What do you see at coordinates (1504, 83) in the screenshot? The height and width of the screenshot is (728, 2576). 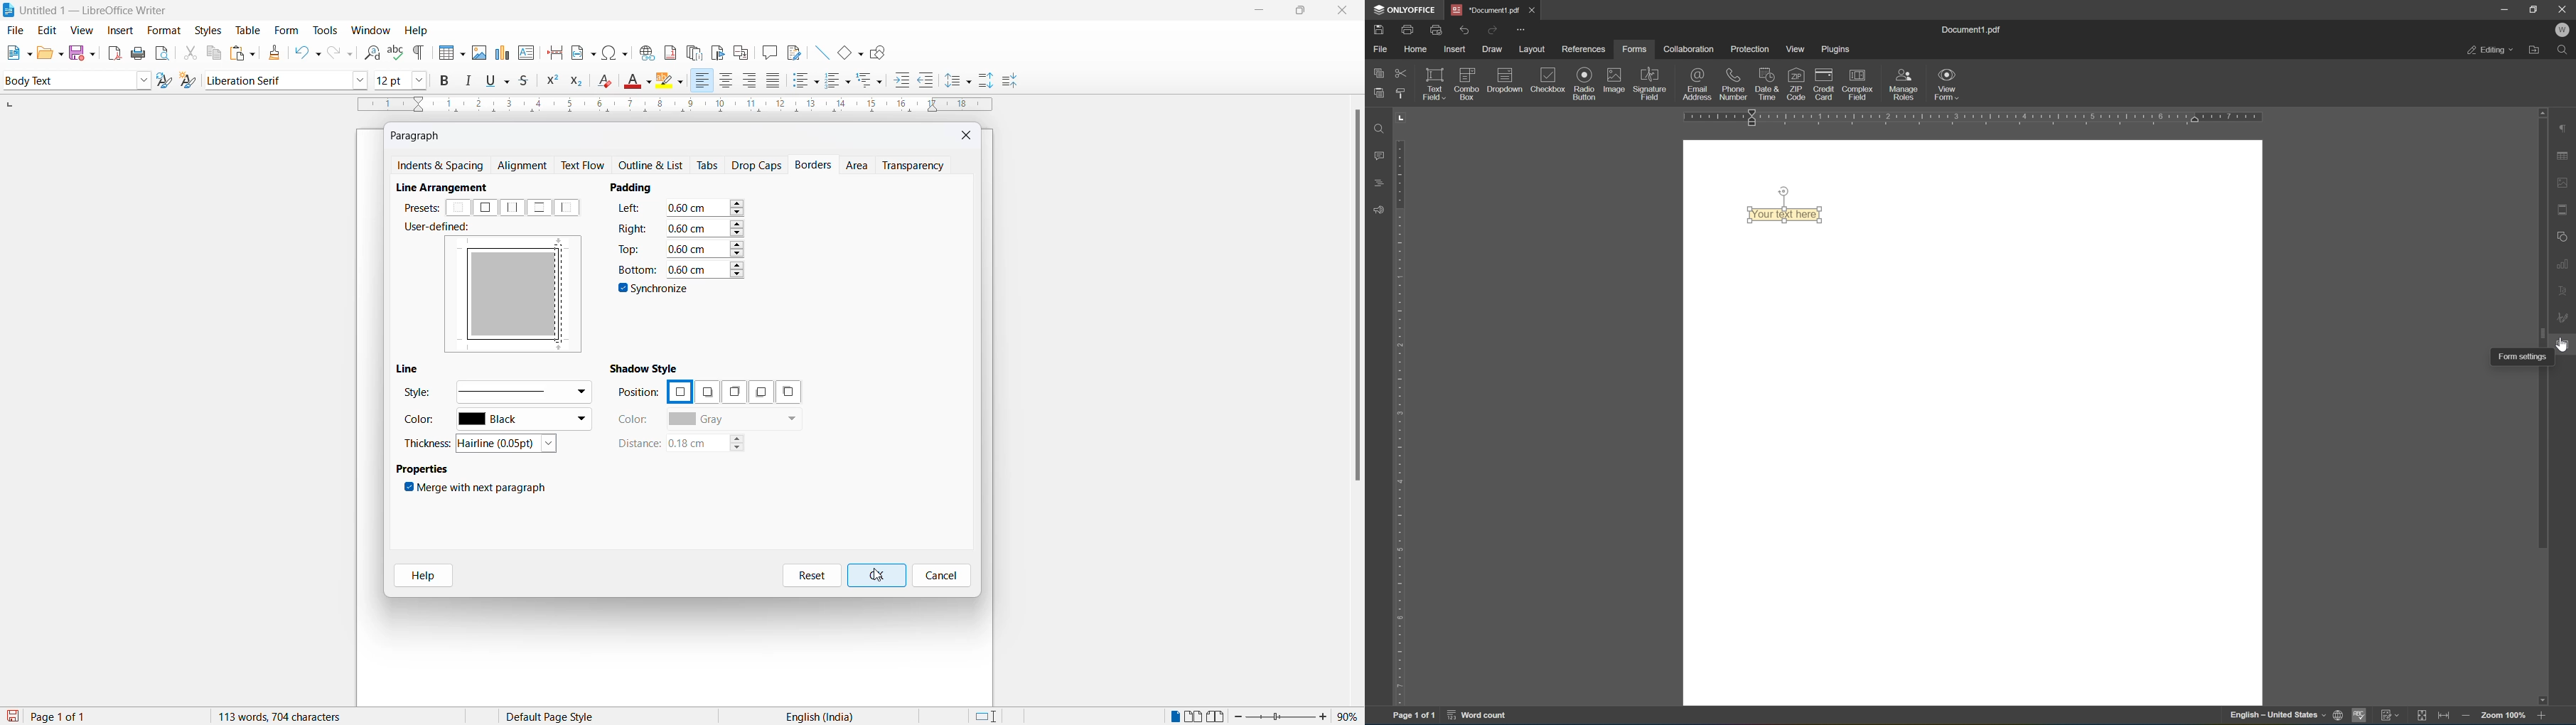 I see `Drop-down ` at bounding box center [1504, 83].